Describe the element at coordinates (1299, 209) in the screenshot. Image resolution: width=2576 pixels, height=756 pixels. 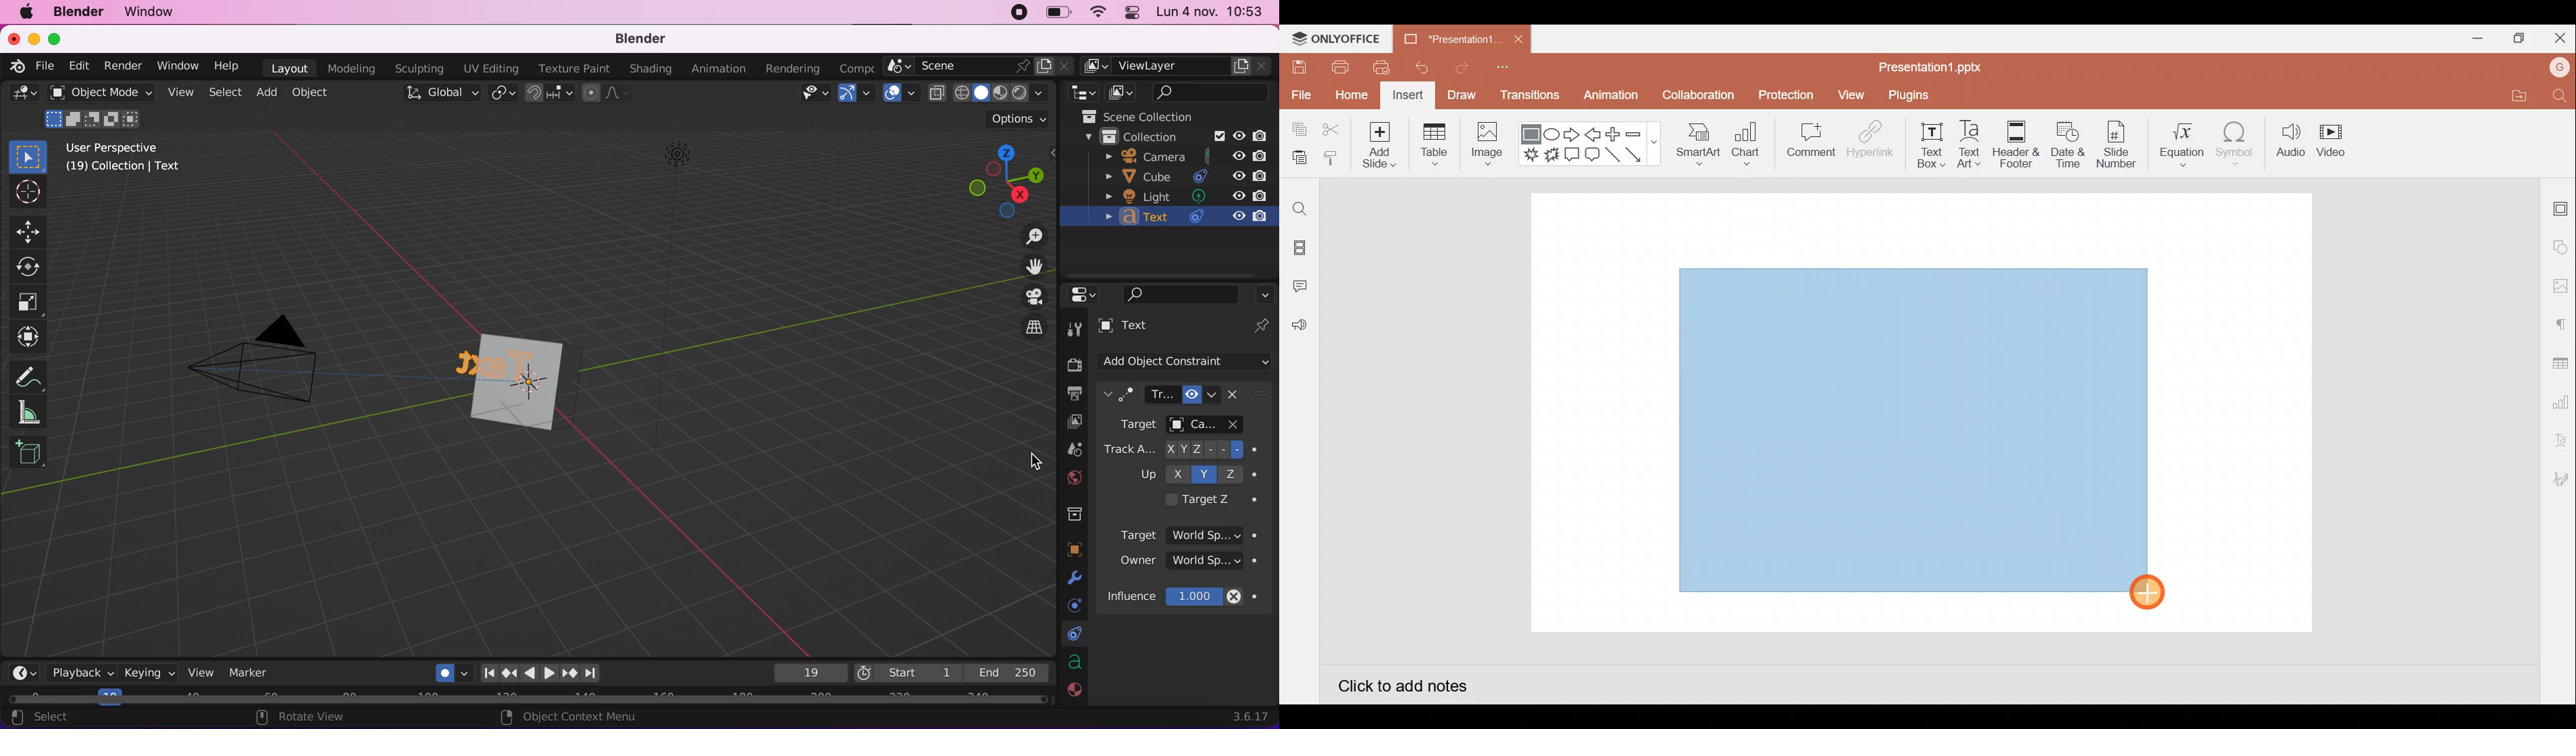
I see `Find` at that location.